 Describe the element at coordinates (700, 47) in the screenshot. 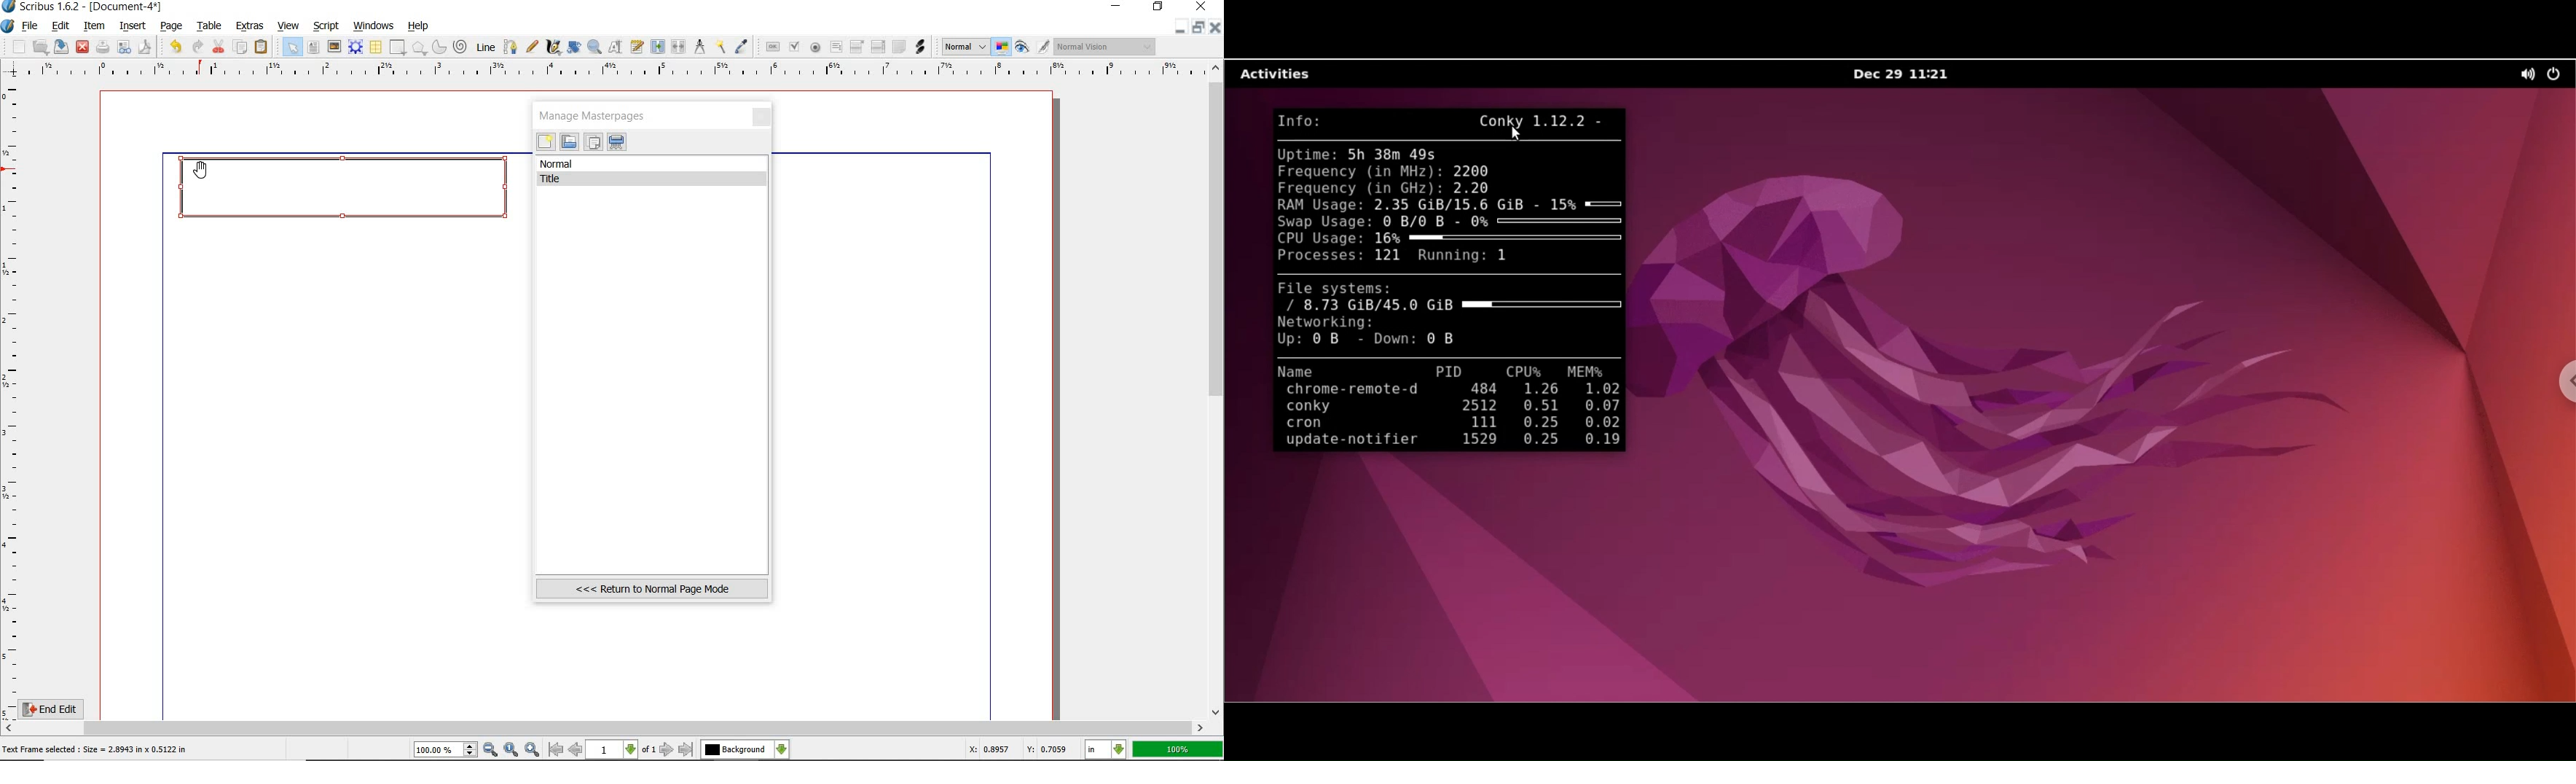

I see `measurements` at that location.